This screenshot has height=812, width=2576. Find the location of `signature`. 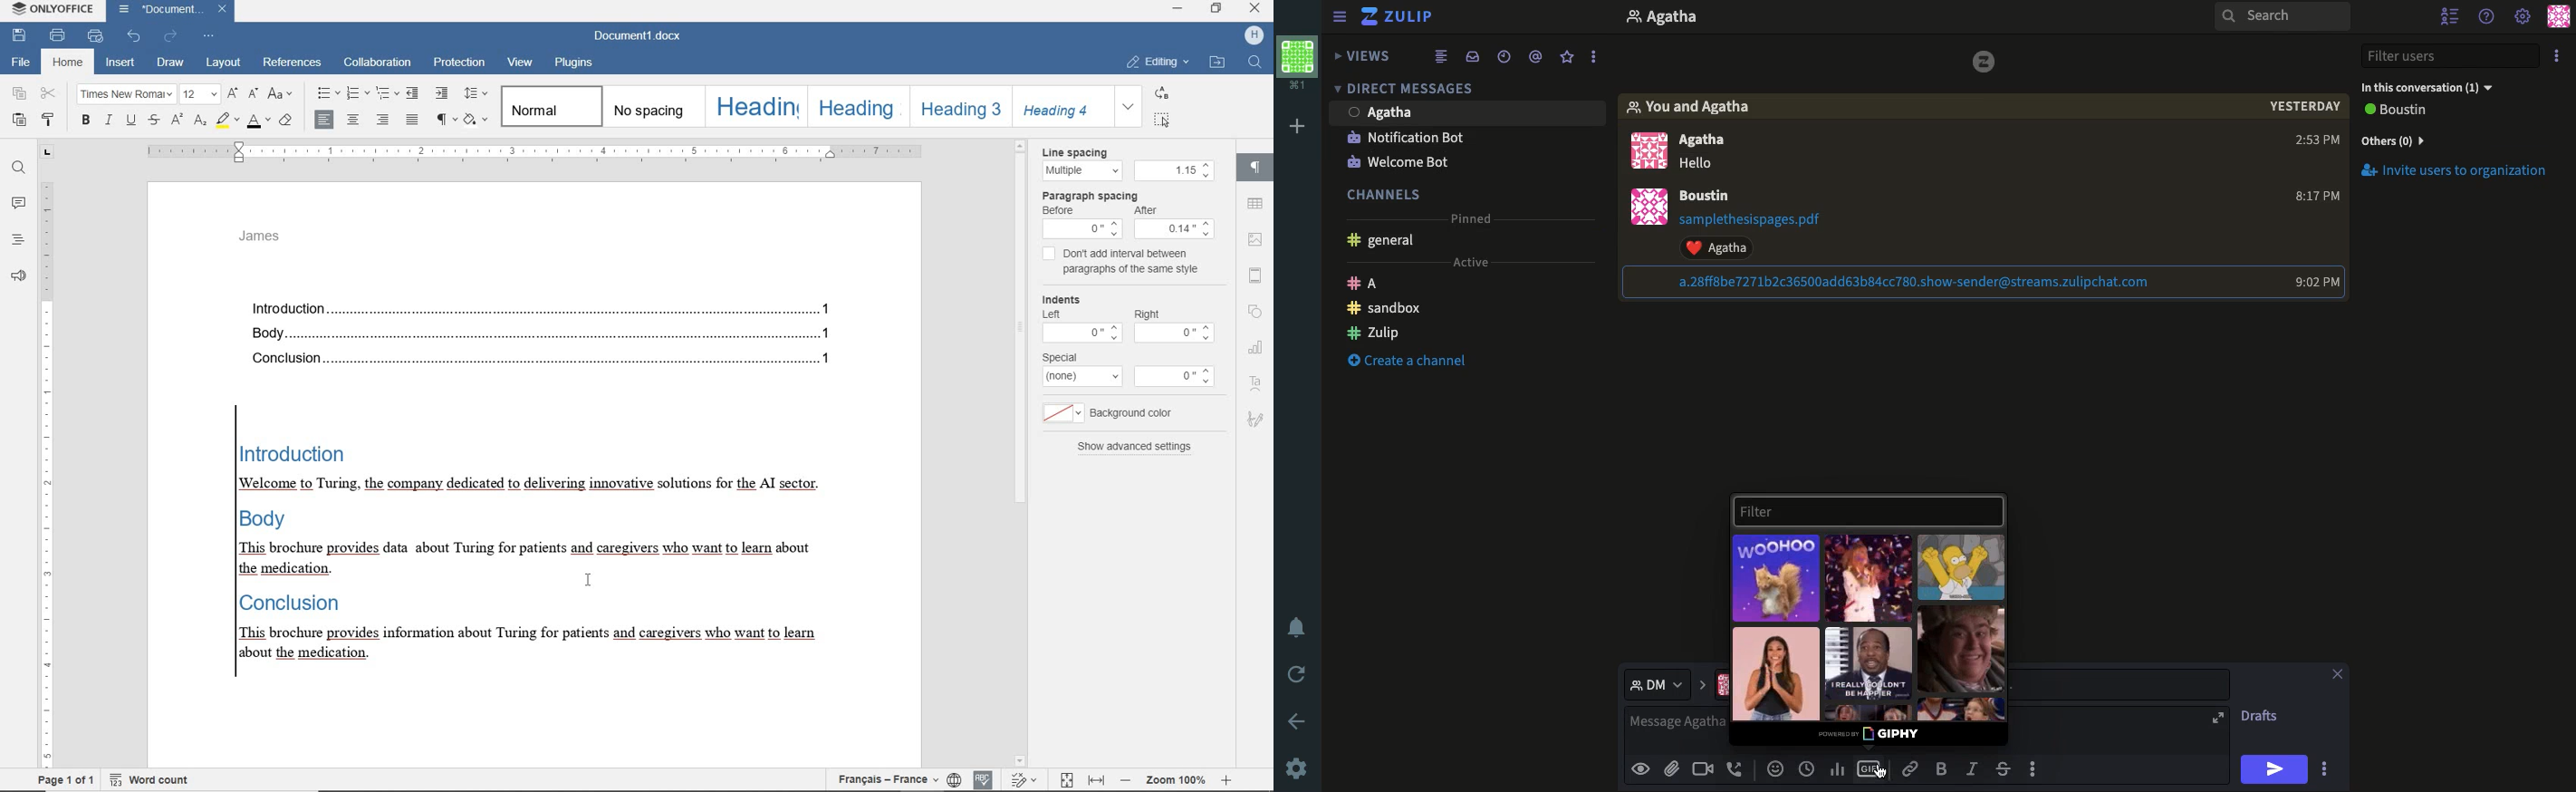

signature is located at coordinates (1257, 418).